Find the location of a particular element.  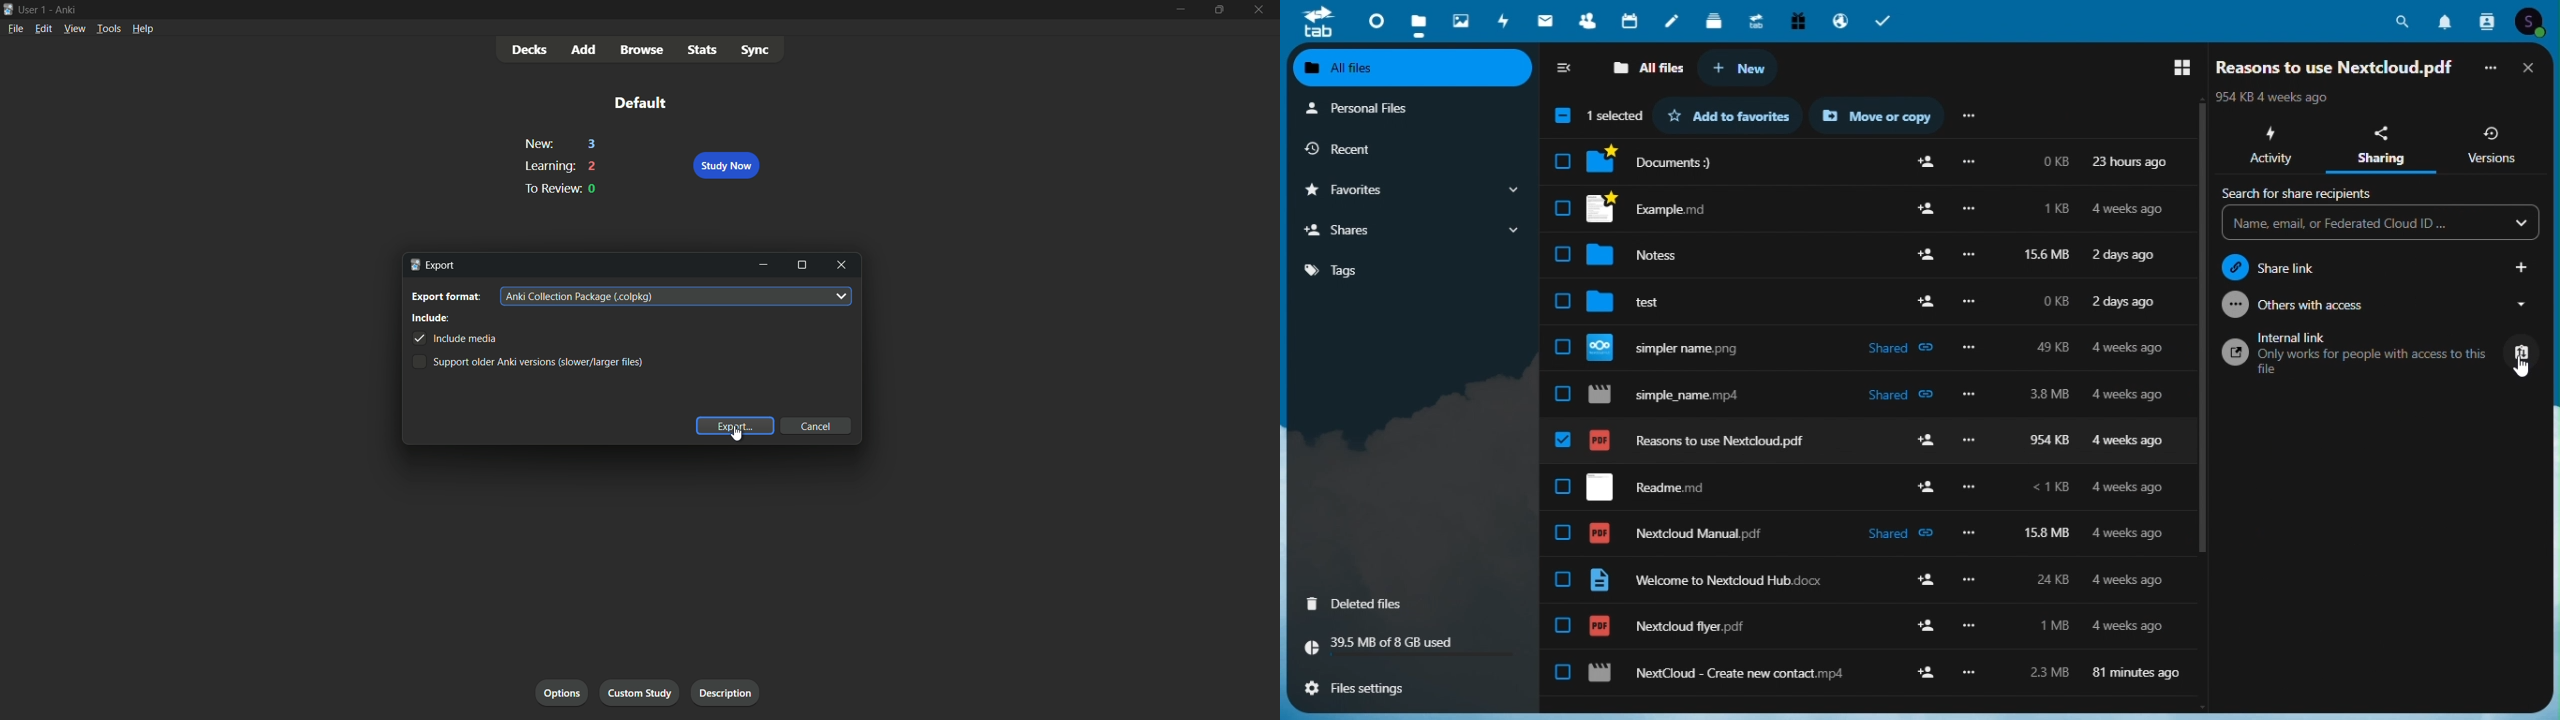

notes is located at coordinates (1652, 255).